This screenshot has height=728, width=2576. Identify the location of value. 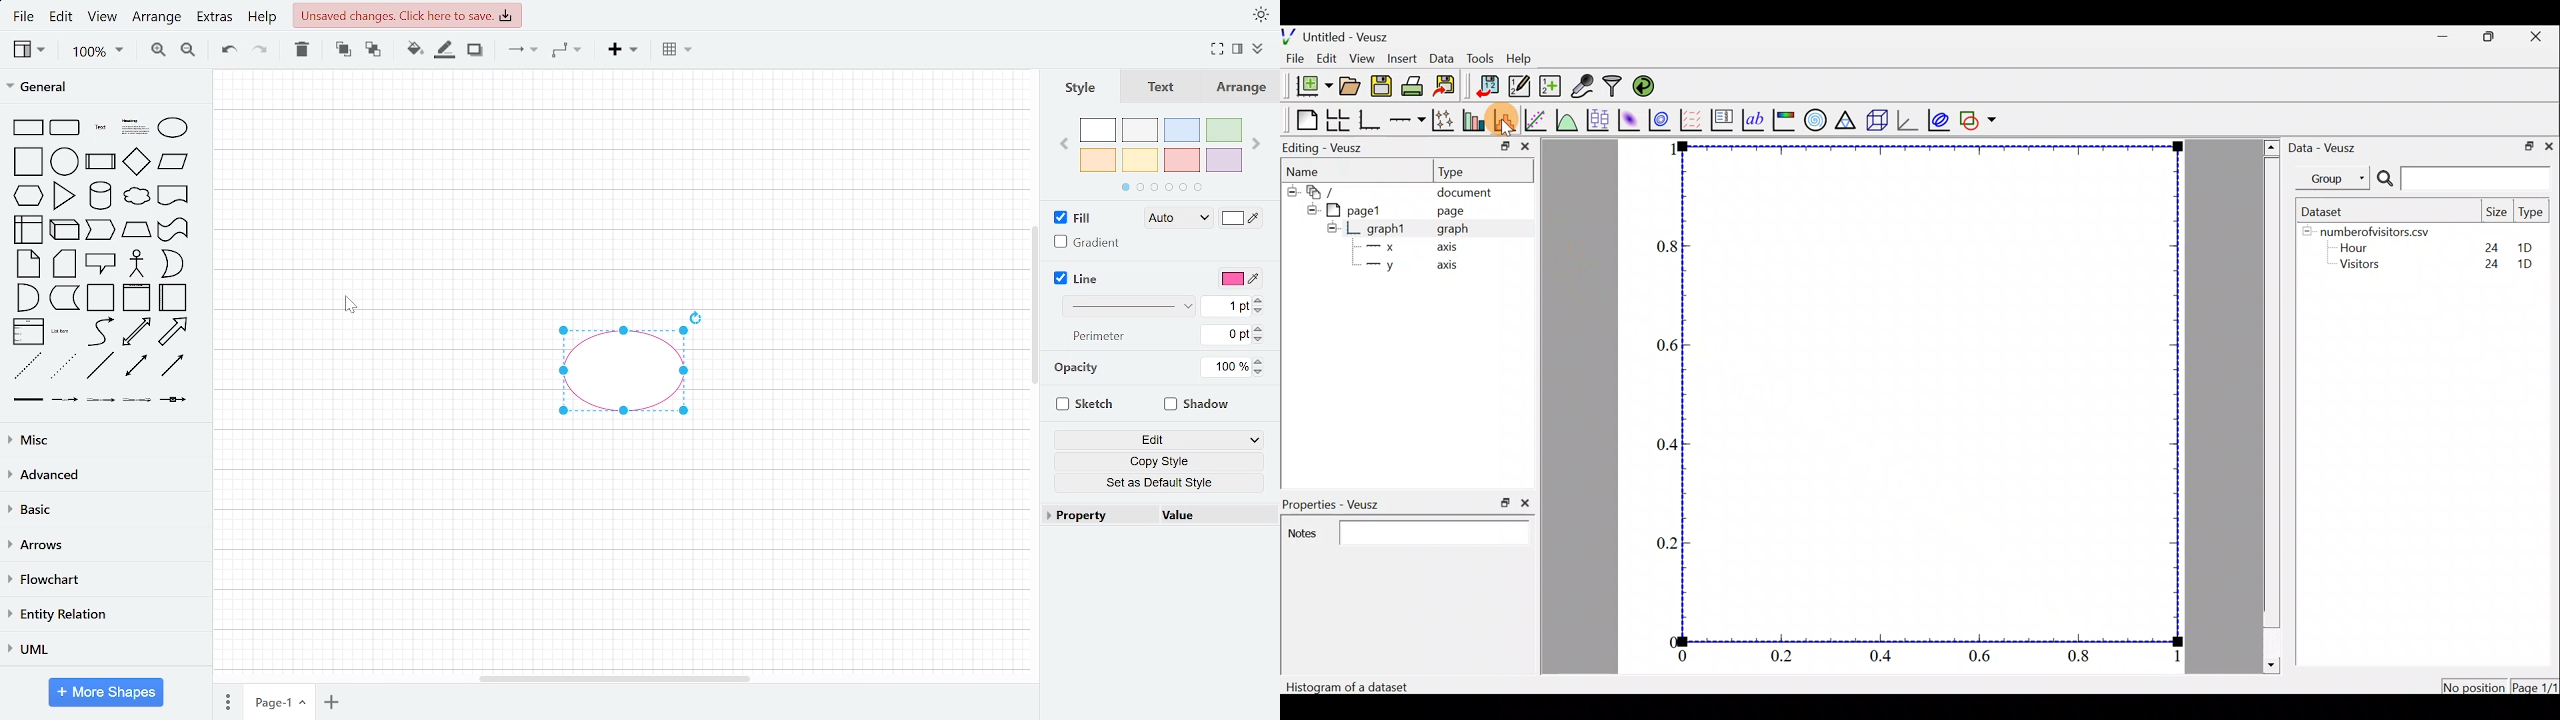
(1216, 516).